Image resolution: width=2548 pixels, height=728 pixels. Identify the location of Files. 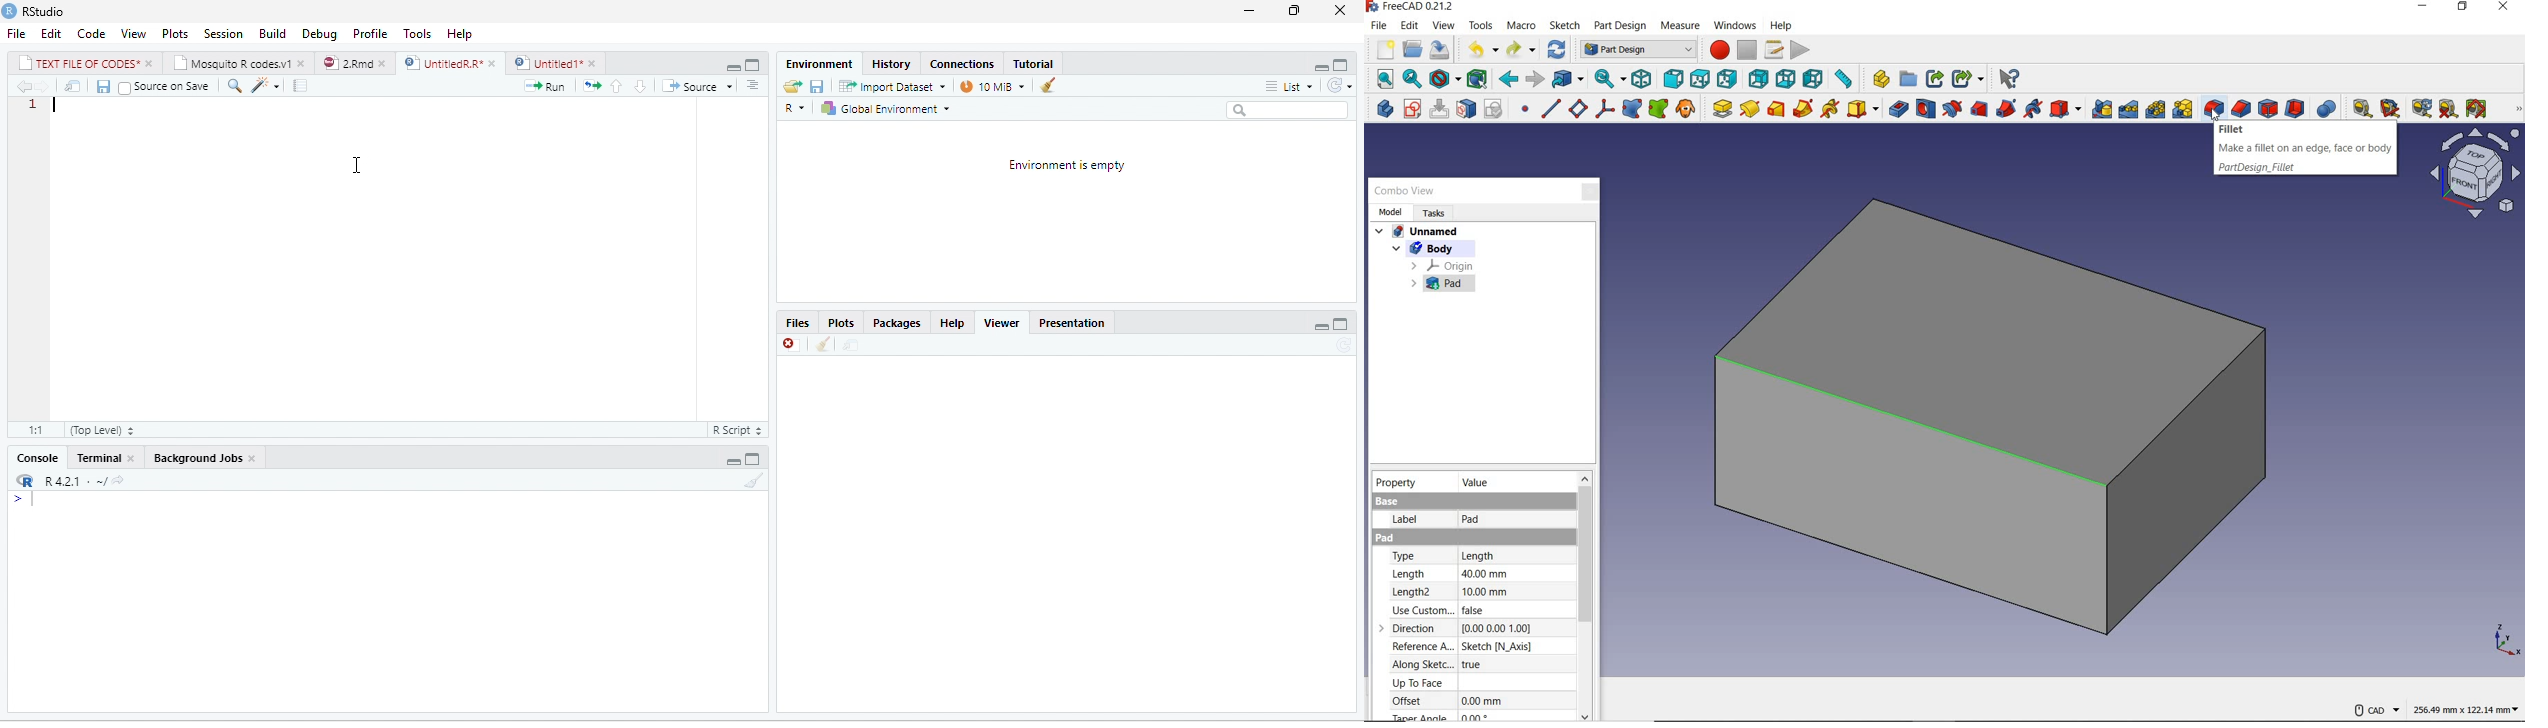
(798, 324).